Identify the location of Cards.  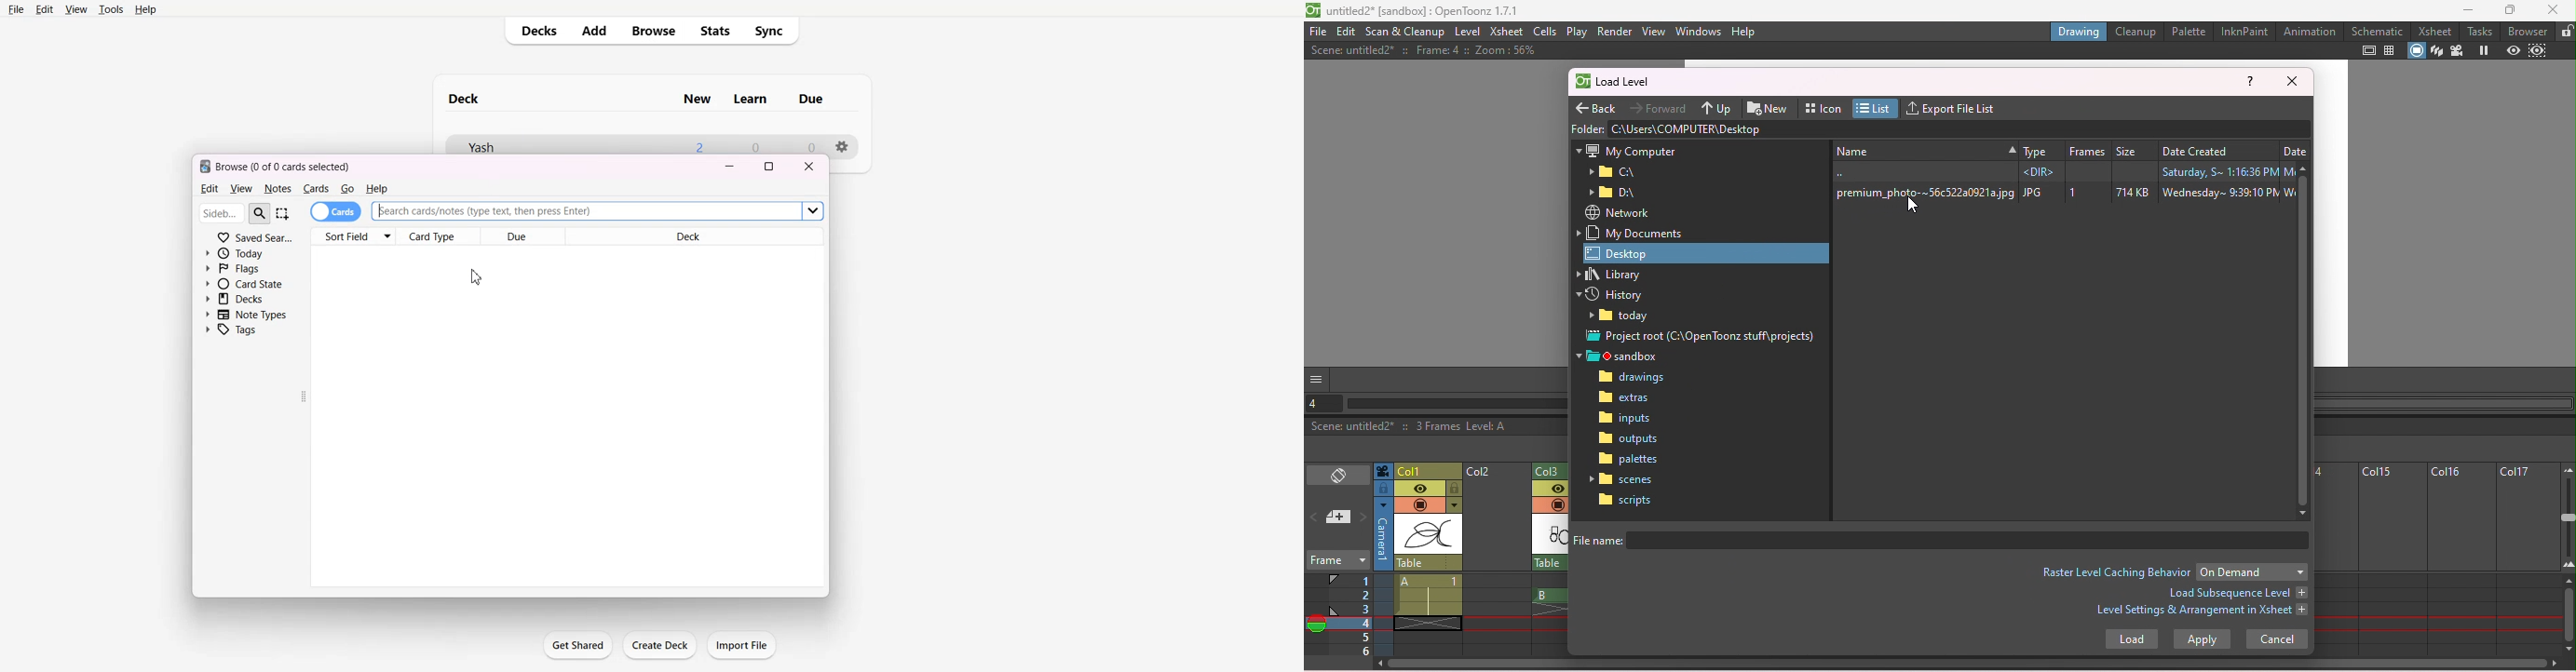
(316, 189).